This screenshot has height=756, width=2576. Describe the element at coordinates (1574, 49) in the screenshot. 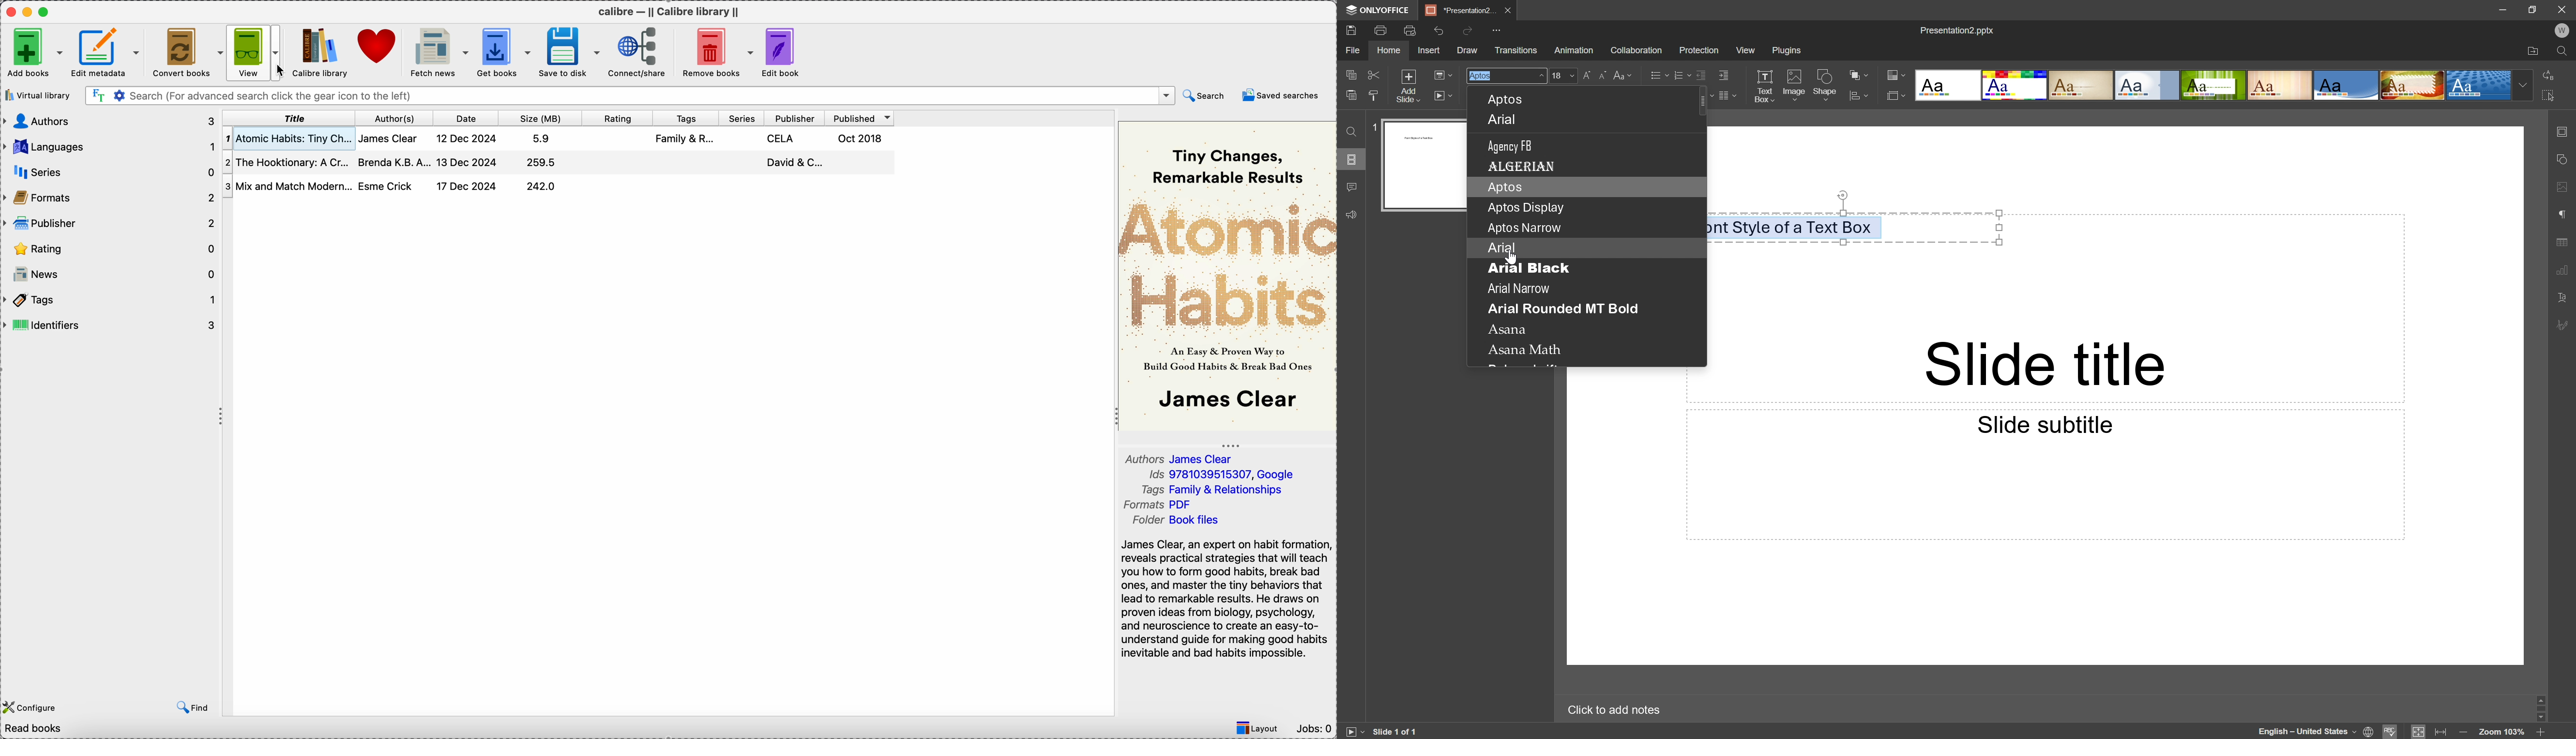

I see `Animation` at that location.